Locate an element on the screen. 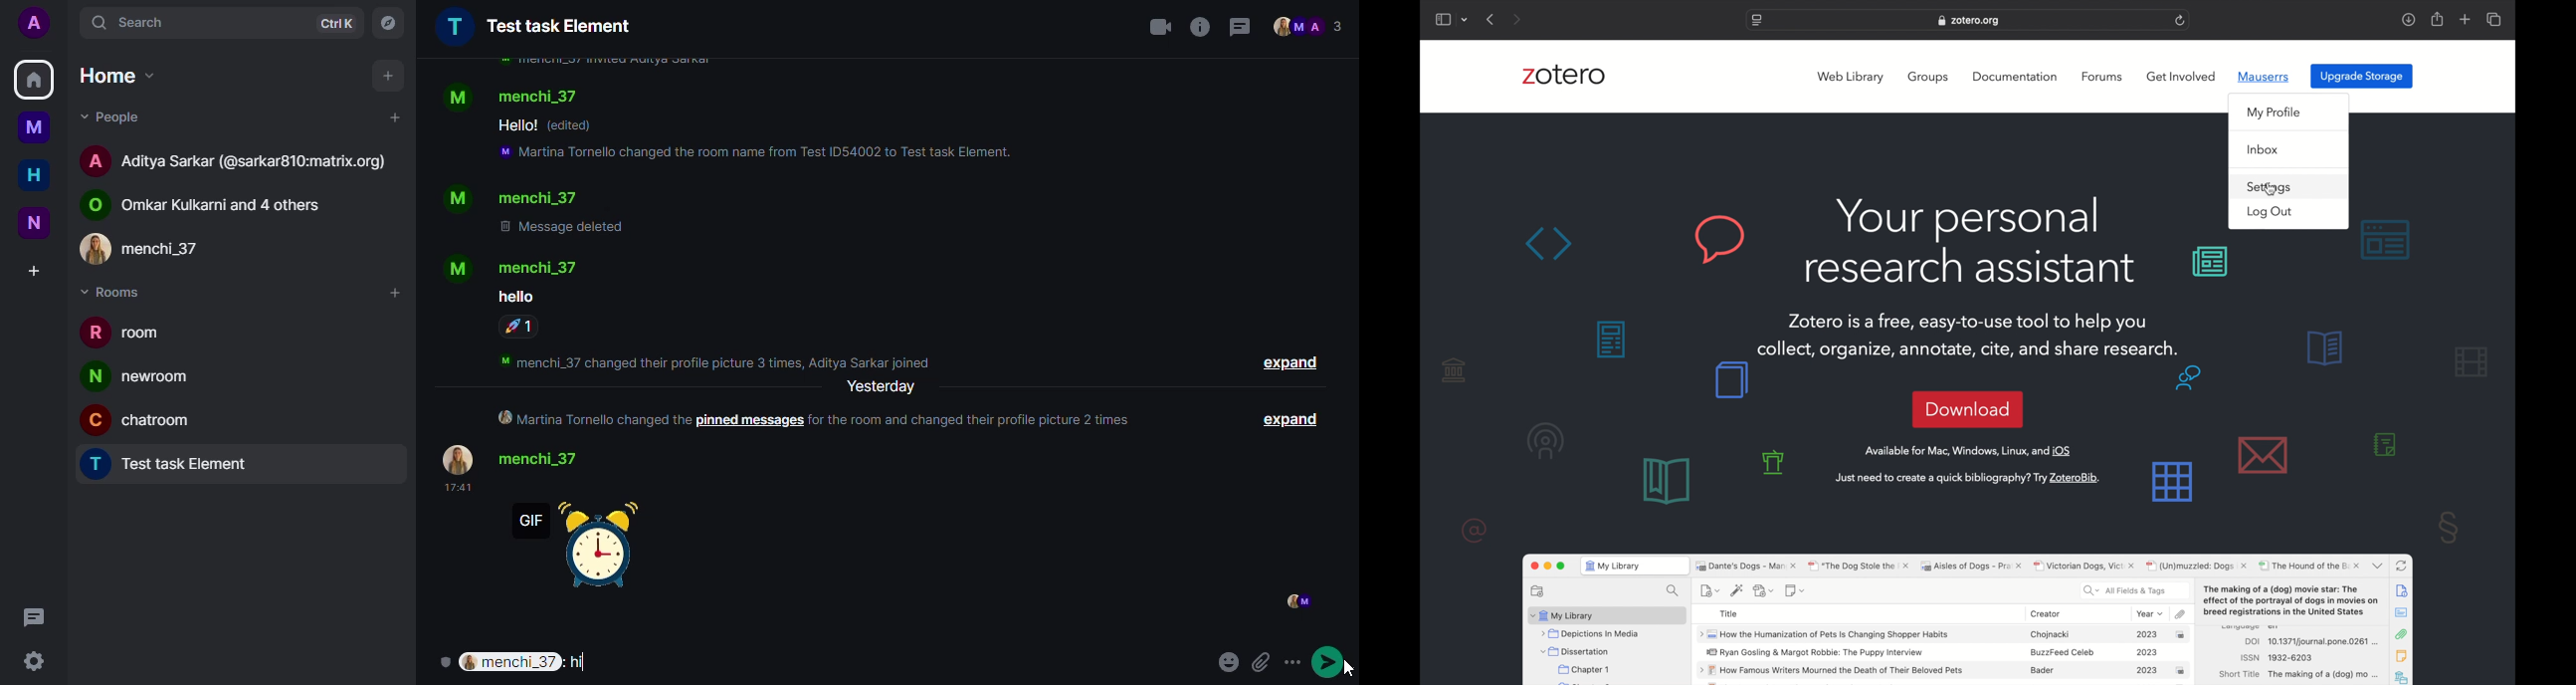 The height and width of the screenshot is (700, 2576). yesterday is located at coordinates (882, 387).